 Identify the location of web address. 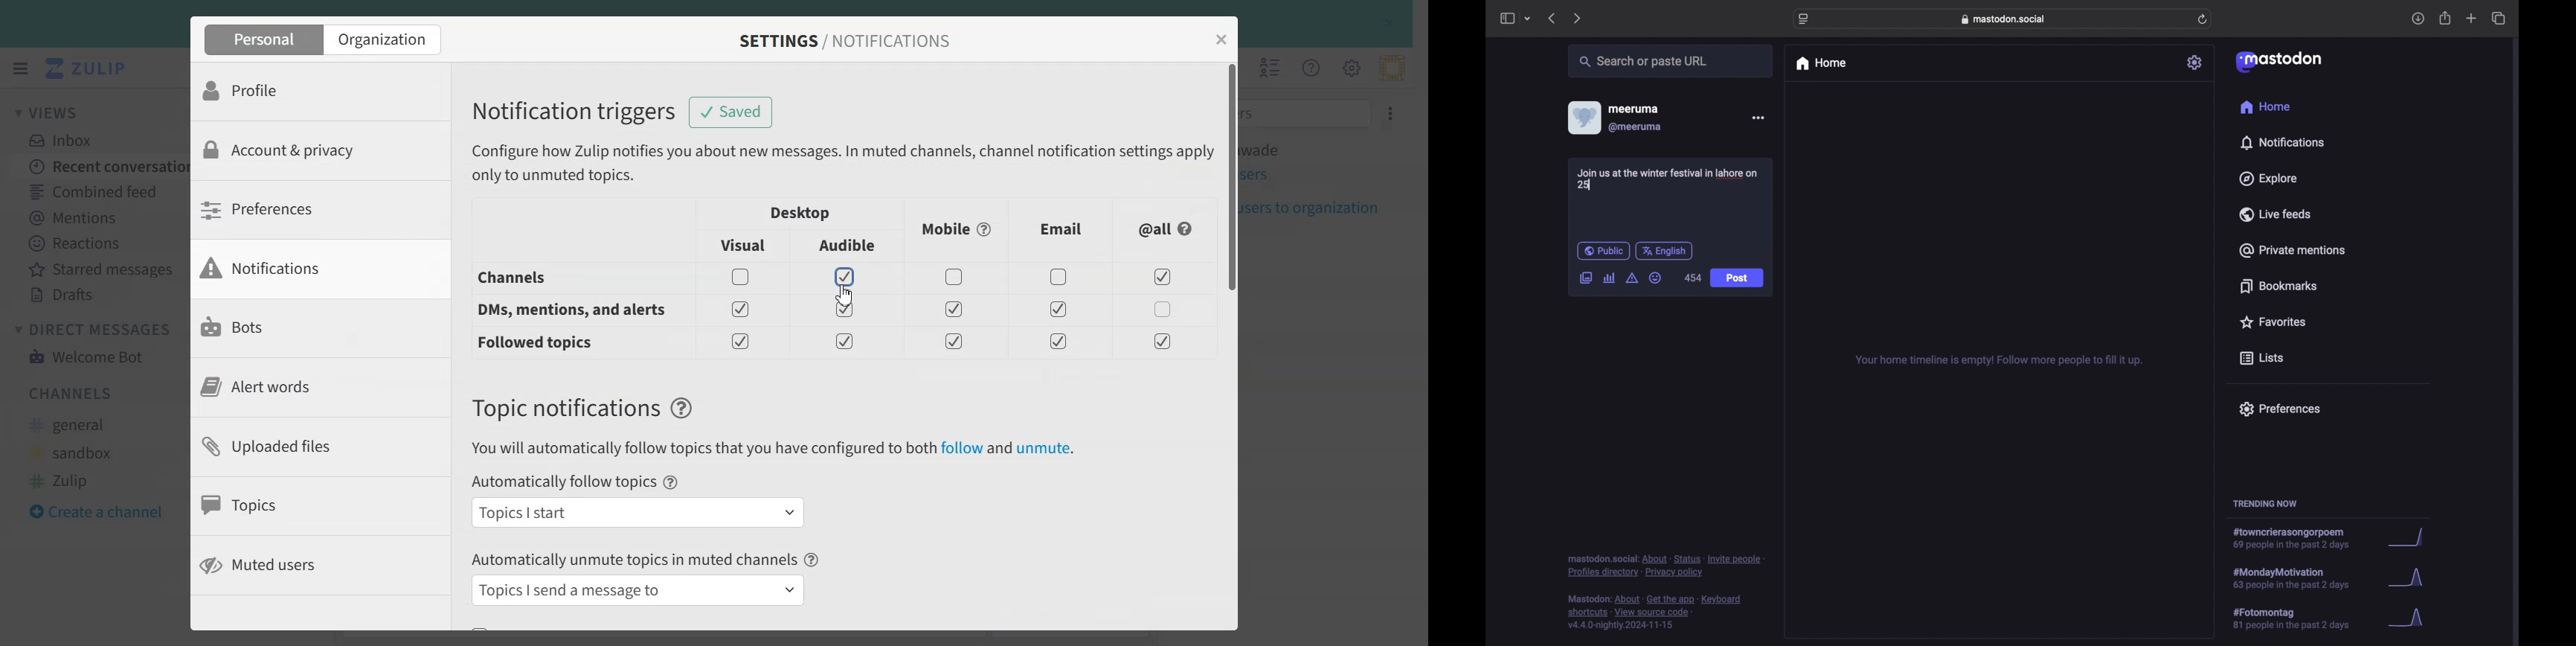
(2006, 19).